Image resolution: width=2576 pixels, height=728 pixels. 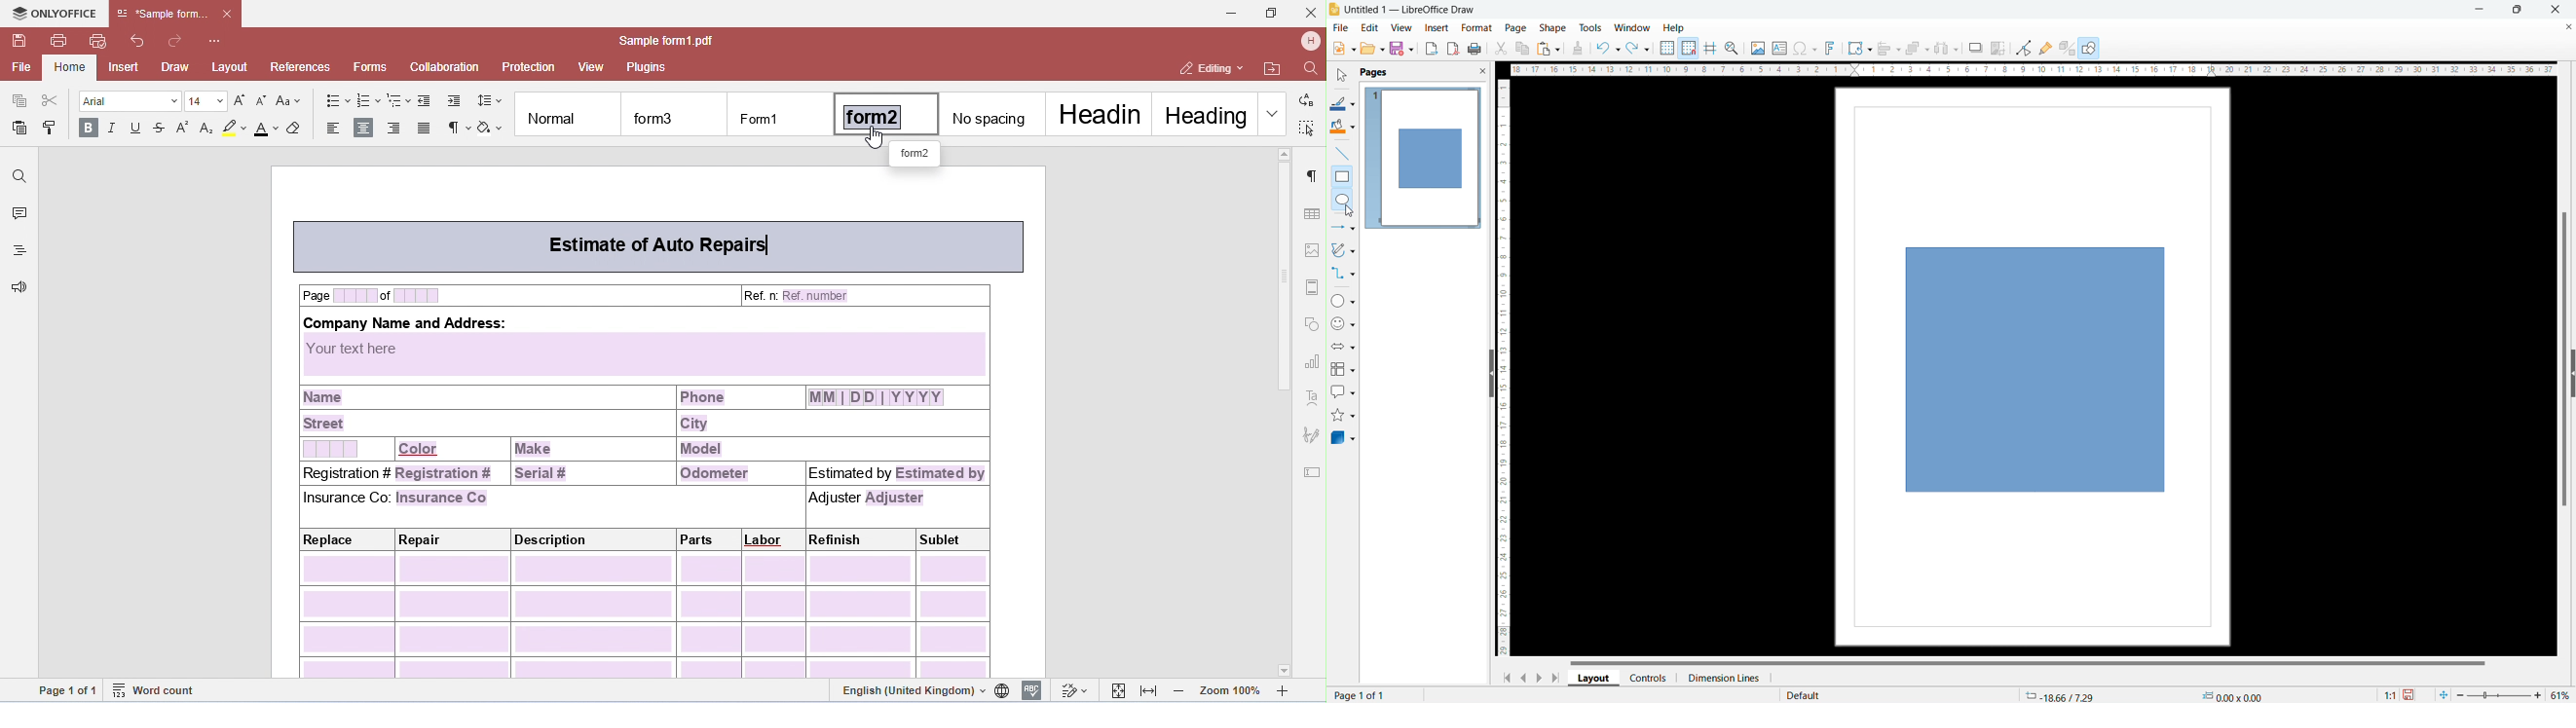 What do you see at coordinates (1344, 346) in the screenshot?
I see `block arrows` at bounding box center [1344, 346].